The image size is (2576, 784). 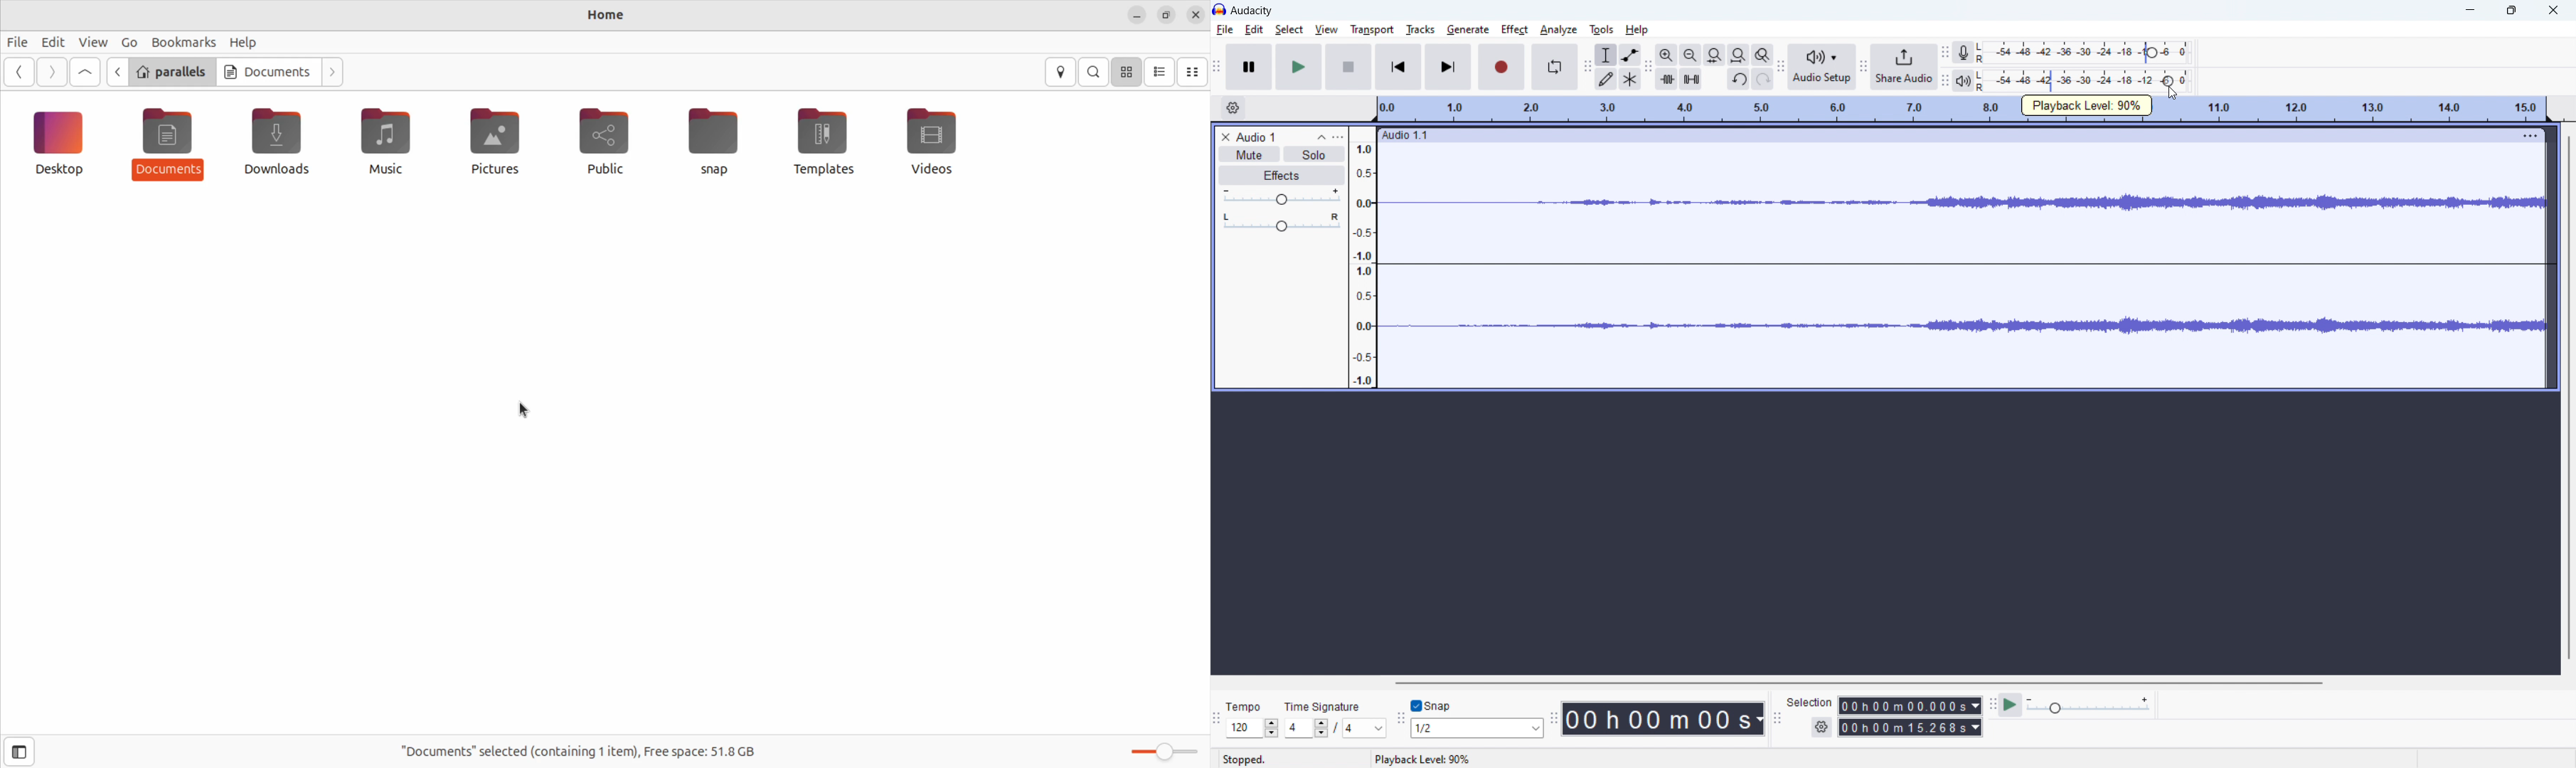 I want to click on close, so click(x=1137, y=14).